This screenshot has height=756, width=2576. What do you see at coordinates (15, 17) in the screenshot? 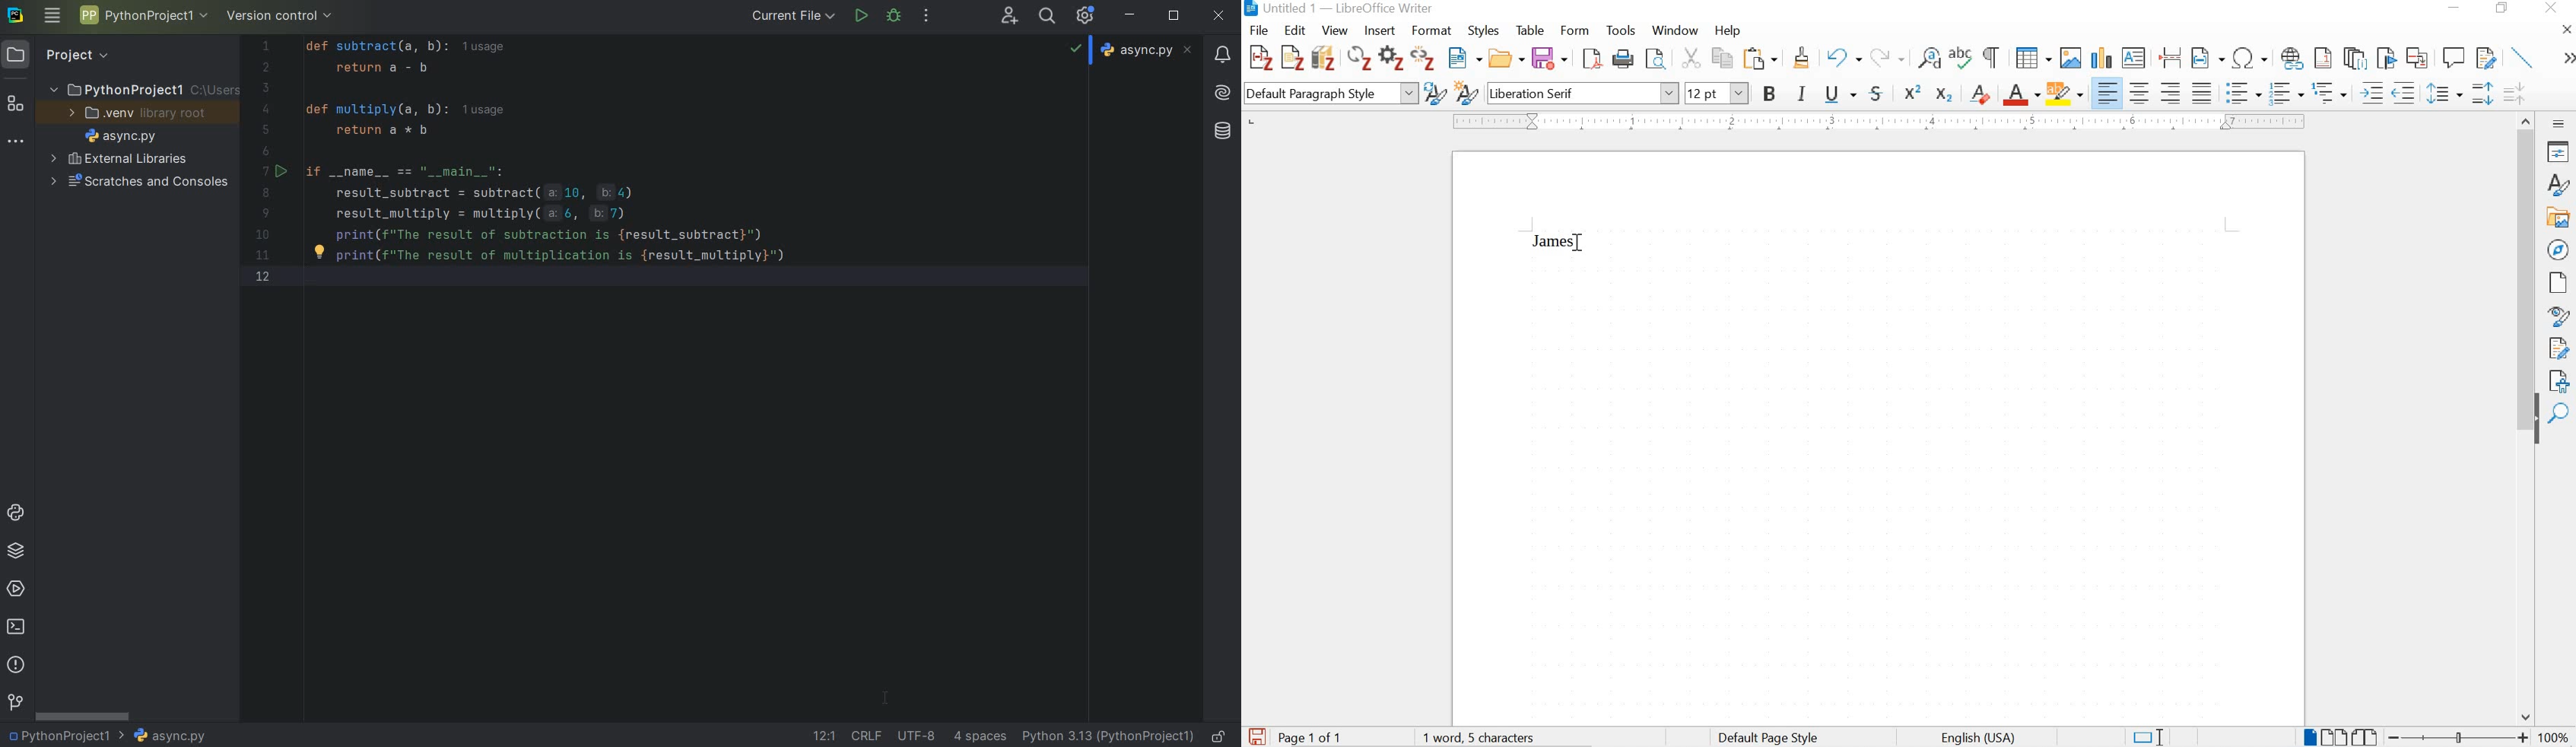
I see `system logo` at bounding box center [15, 17].